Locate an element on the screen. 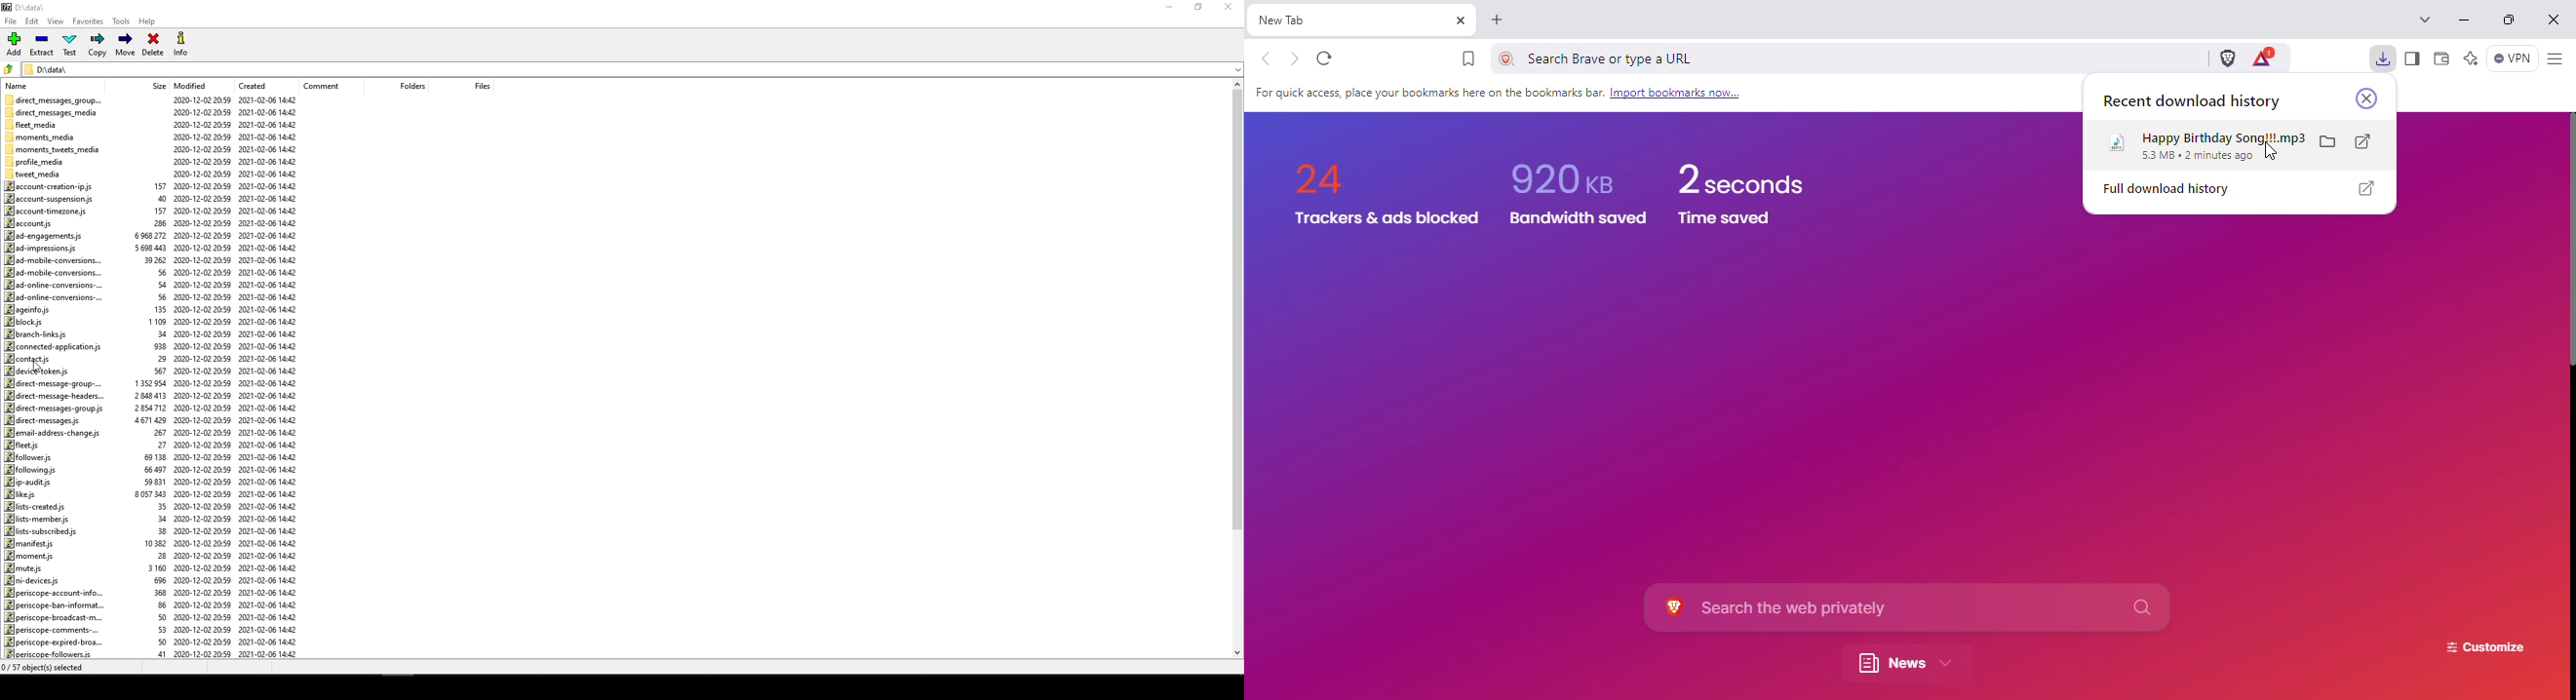 The height and width of the screenshot is (700, 2576). bookmark this tab is located at coordinates (1469, 58).